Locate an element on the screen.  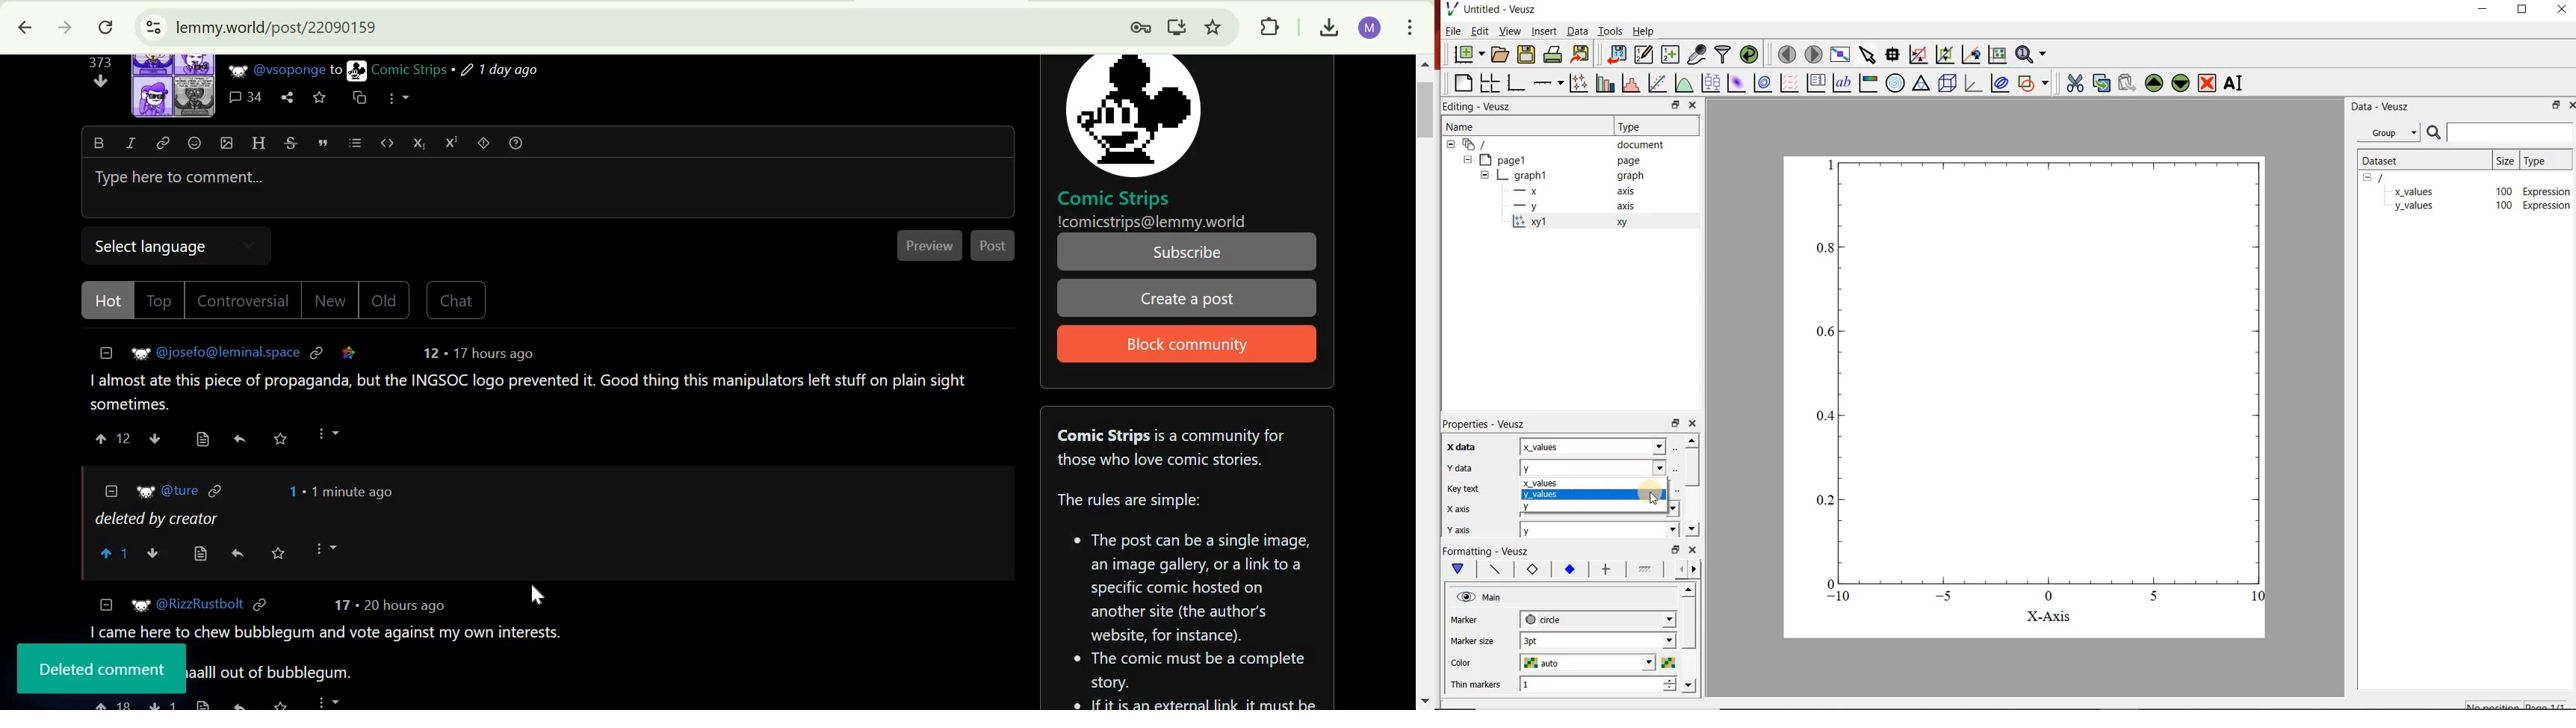
reply is located at coordinates (238, 554).